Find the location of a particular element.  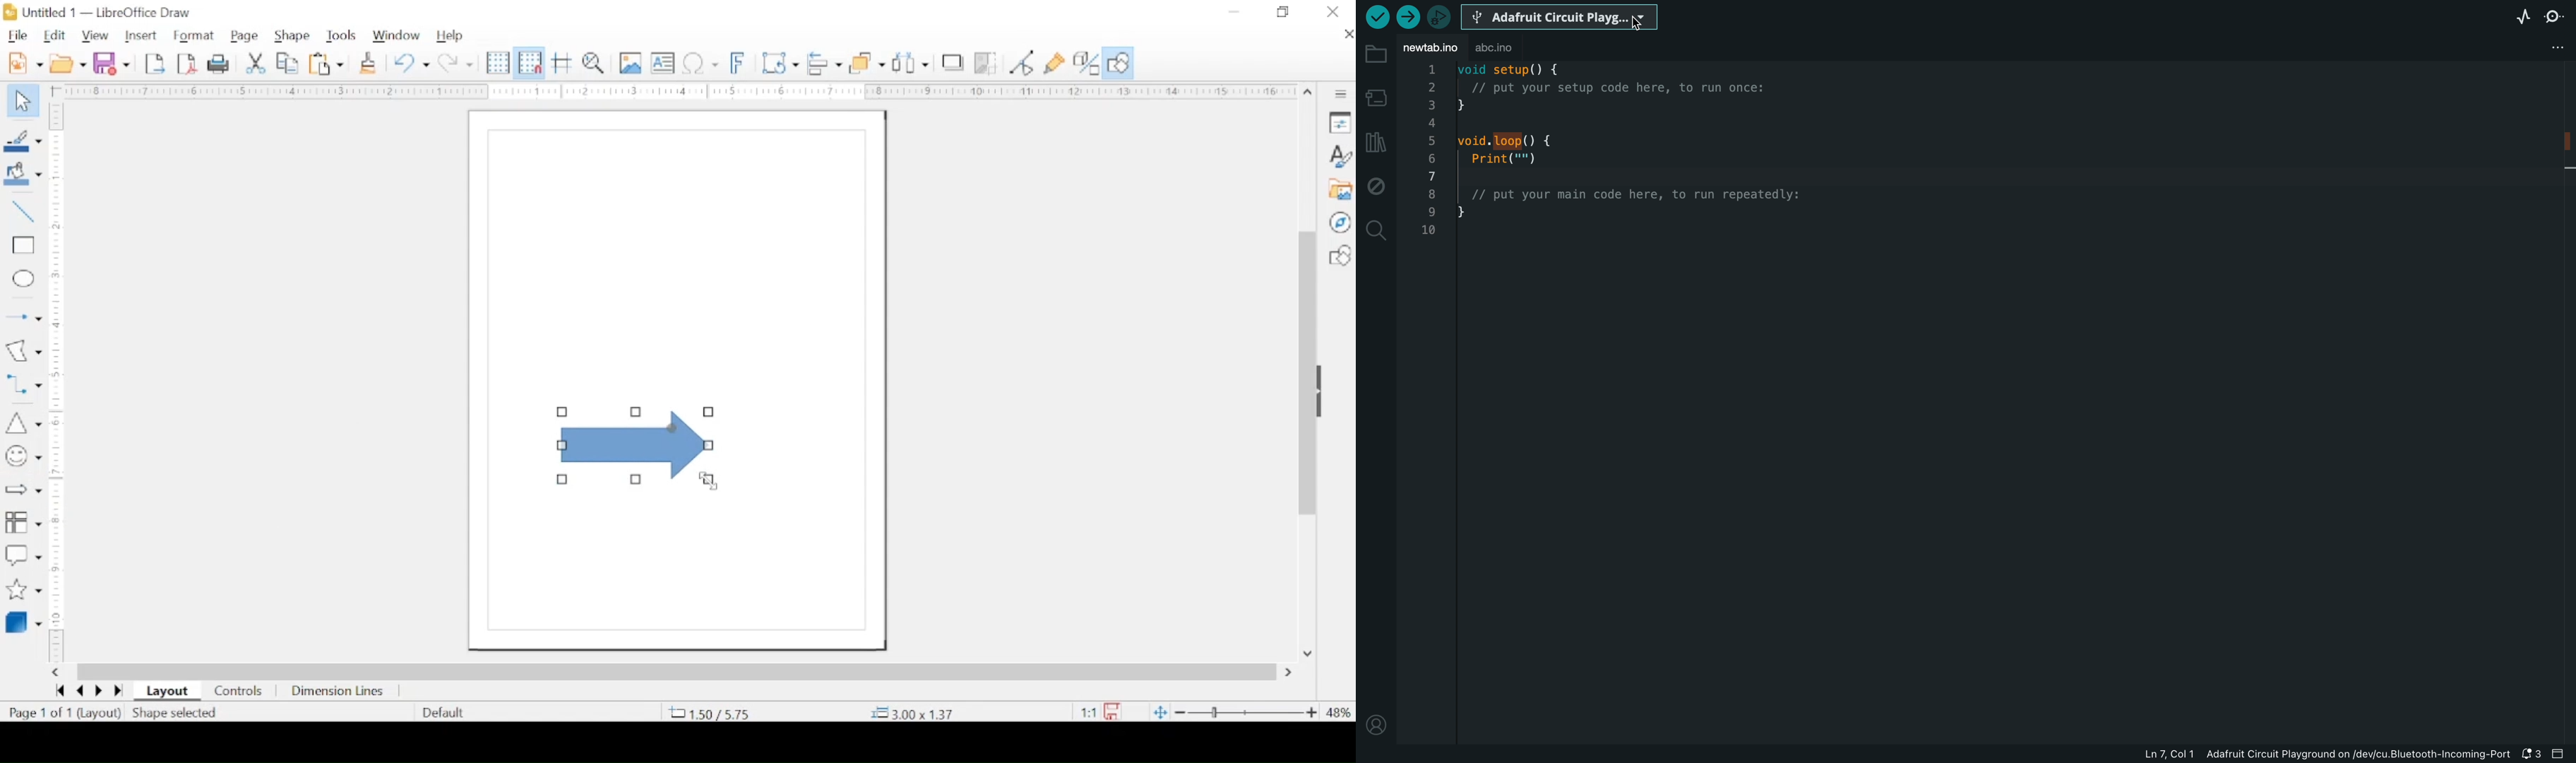

edit is located at coordinates (56, 36).